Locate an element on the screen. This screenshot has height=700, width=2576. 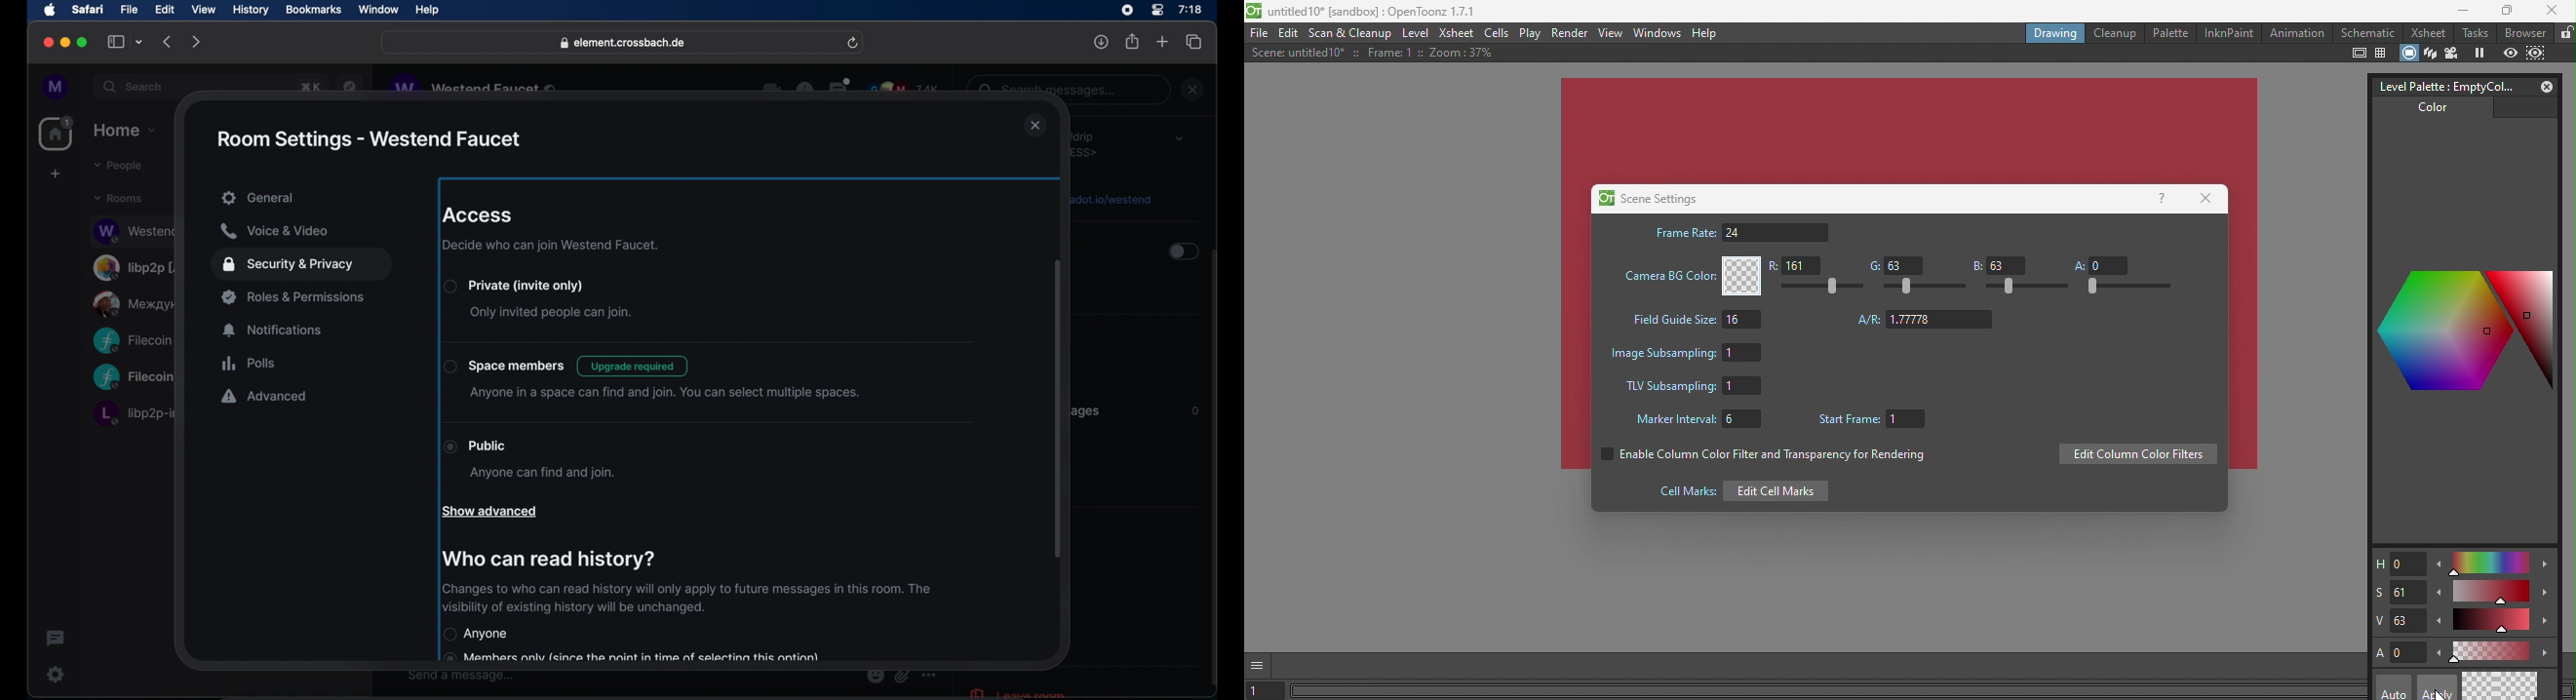
forward is located at coordinates (196, 41).